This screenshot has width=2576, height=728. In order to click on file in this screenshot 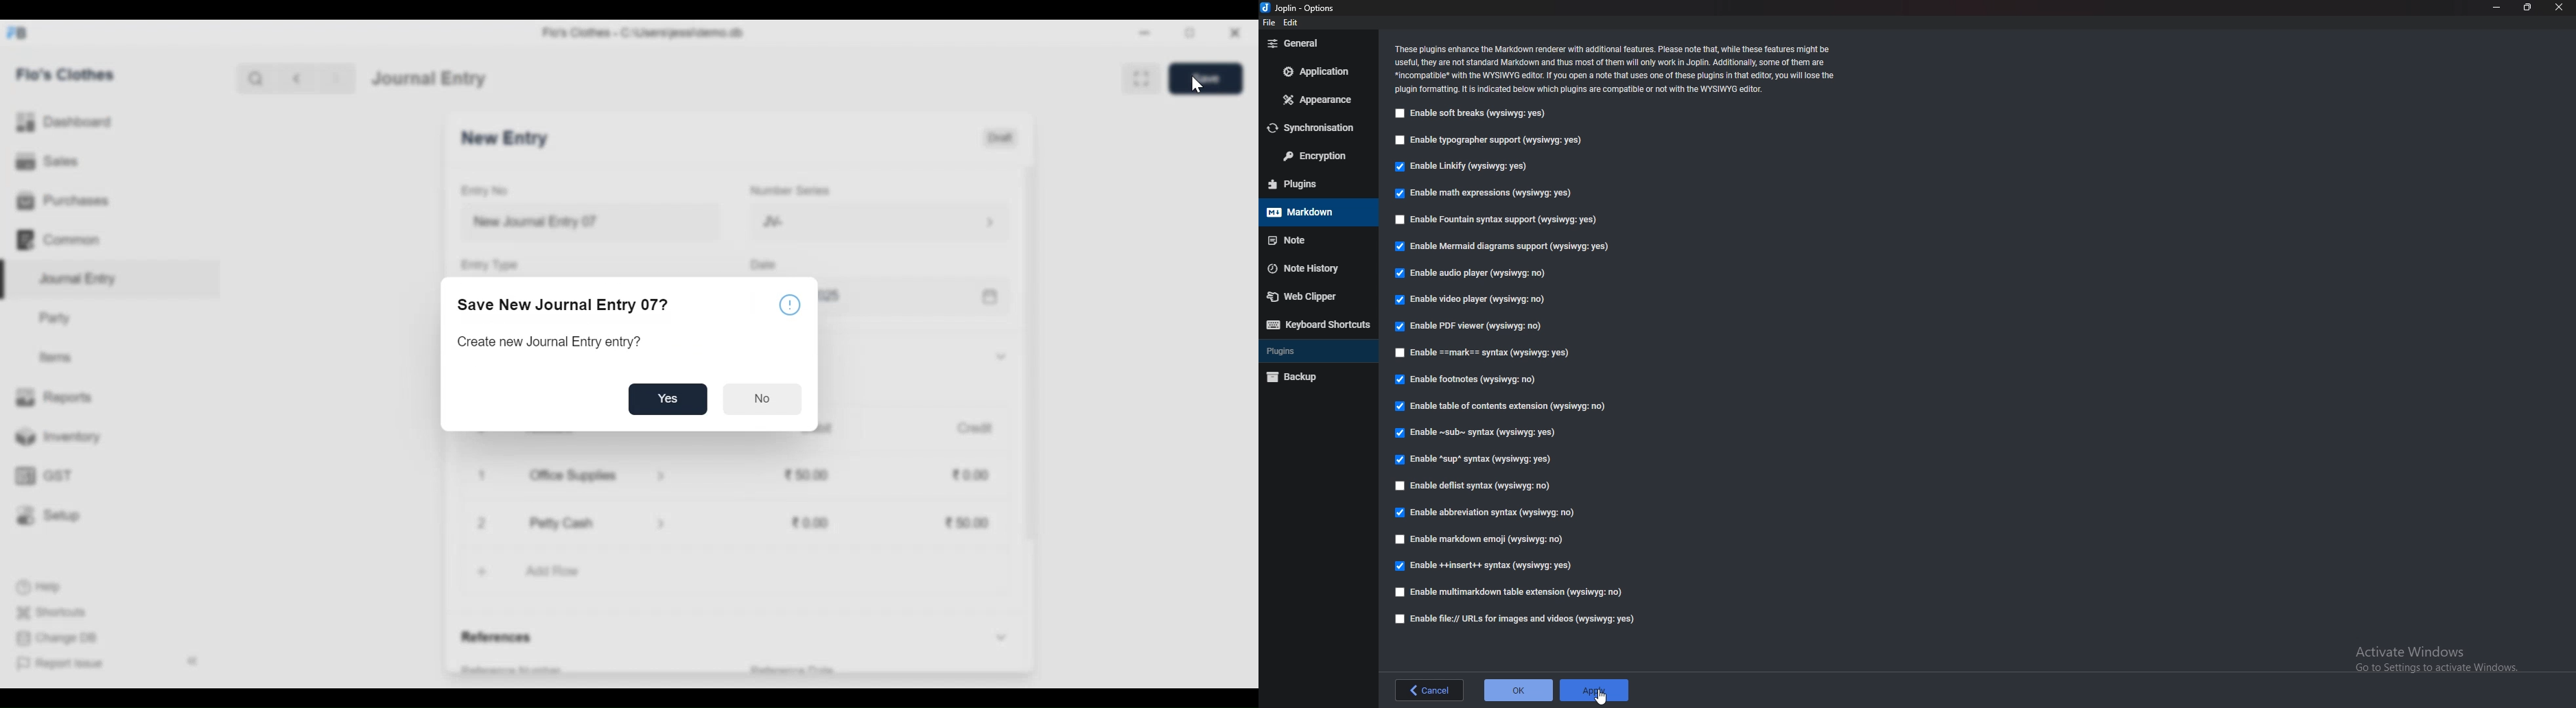, I will do `click(1269, 24)`.